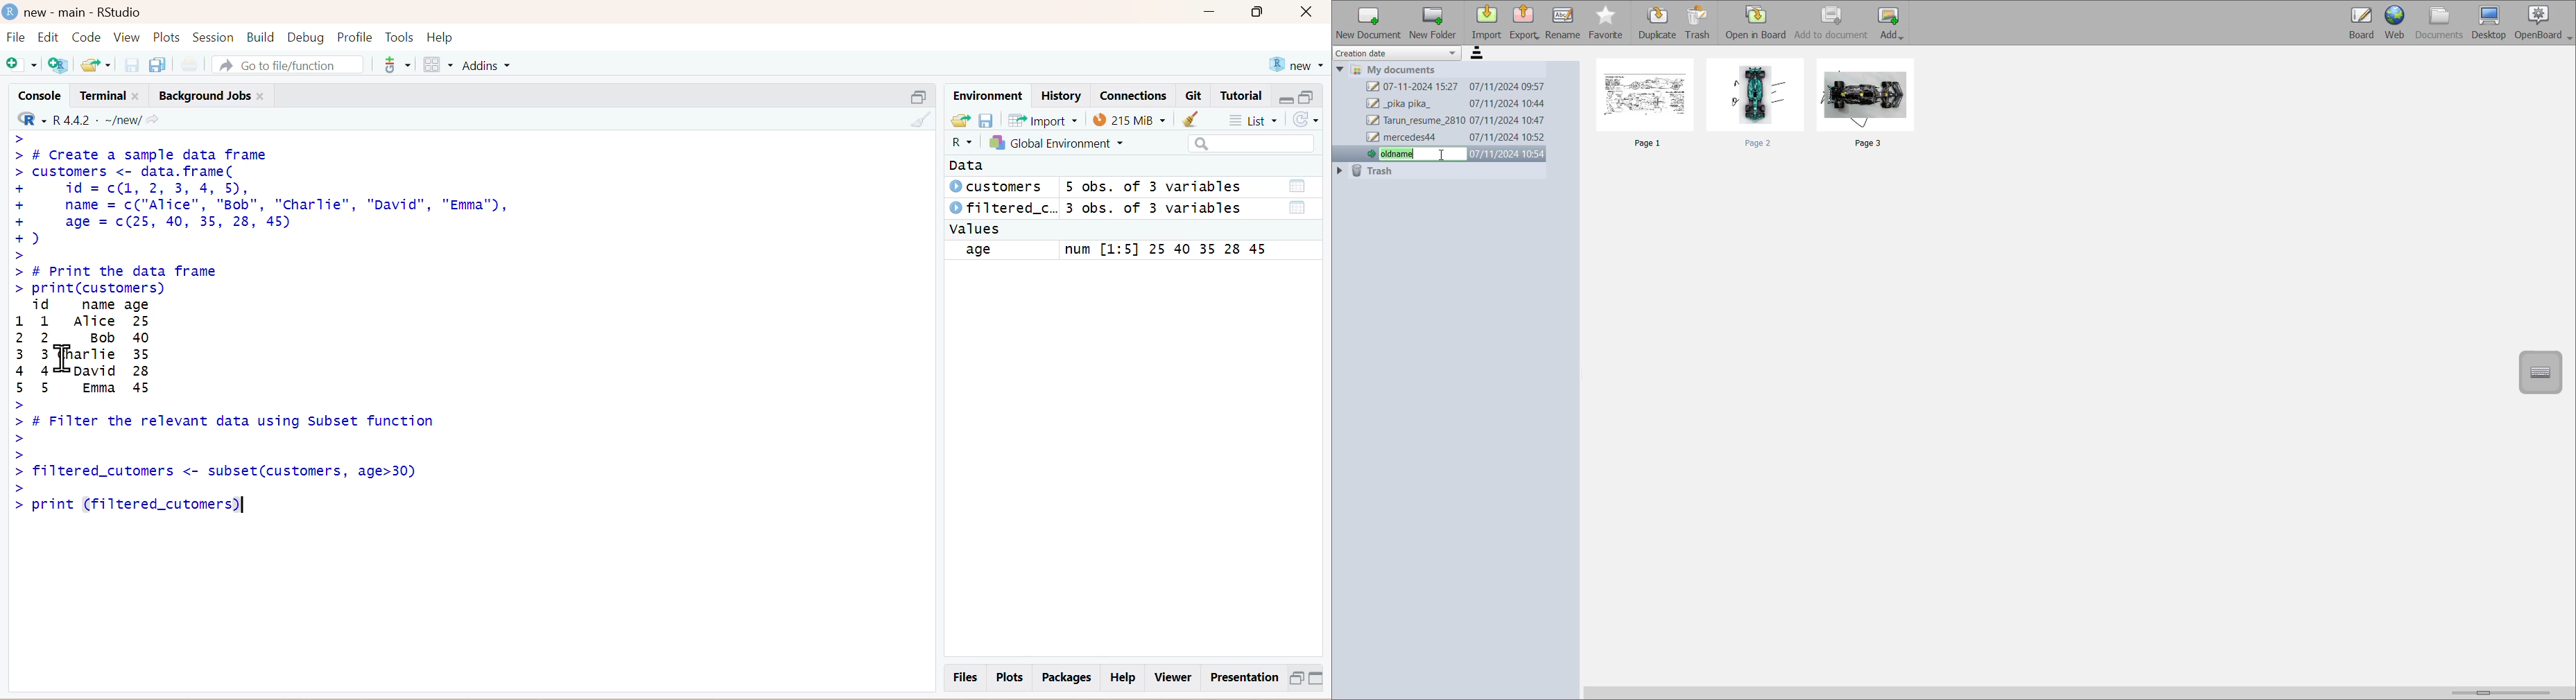 The image size is (2576, 700). What do you see at coordinates (917, 119) in the screenshot?
I see `Clear Console` at bounding box center [917, 119].